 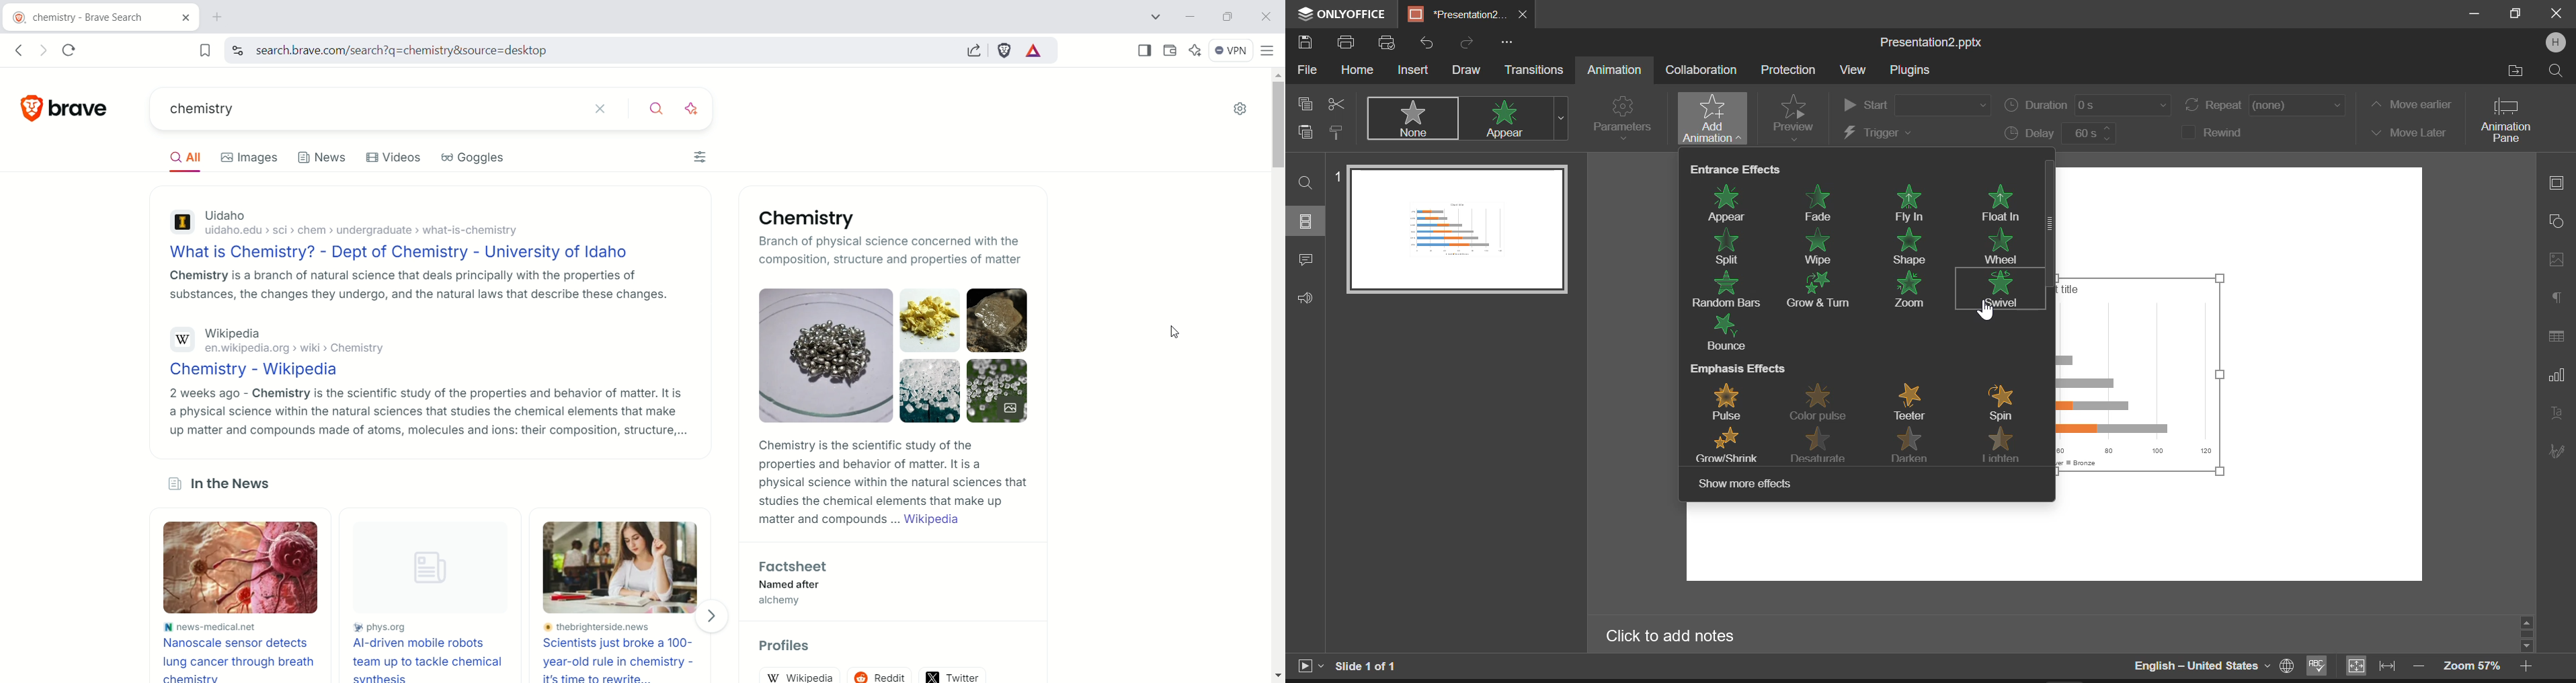 What do you see at coordinates (1339, 15) in the screenshot?
I see `ONLYOFFICE` at bounding box center [1339, 15].